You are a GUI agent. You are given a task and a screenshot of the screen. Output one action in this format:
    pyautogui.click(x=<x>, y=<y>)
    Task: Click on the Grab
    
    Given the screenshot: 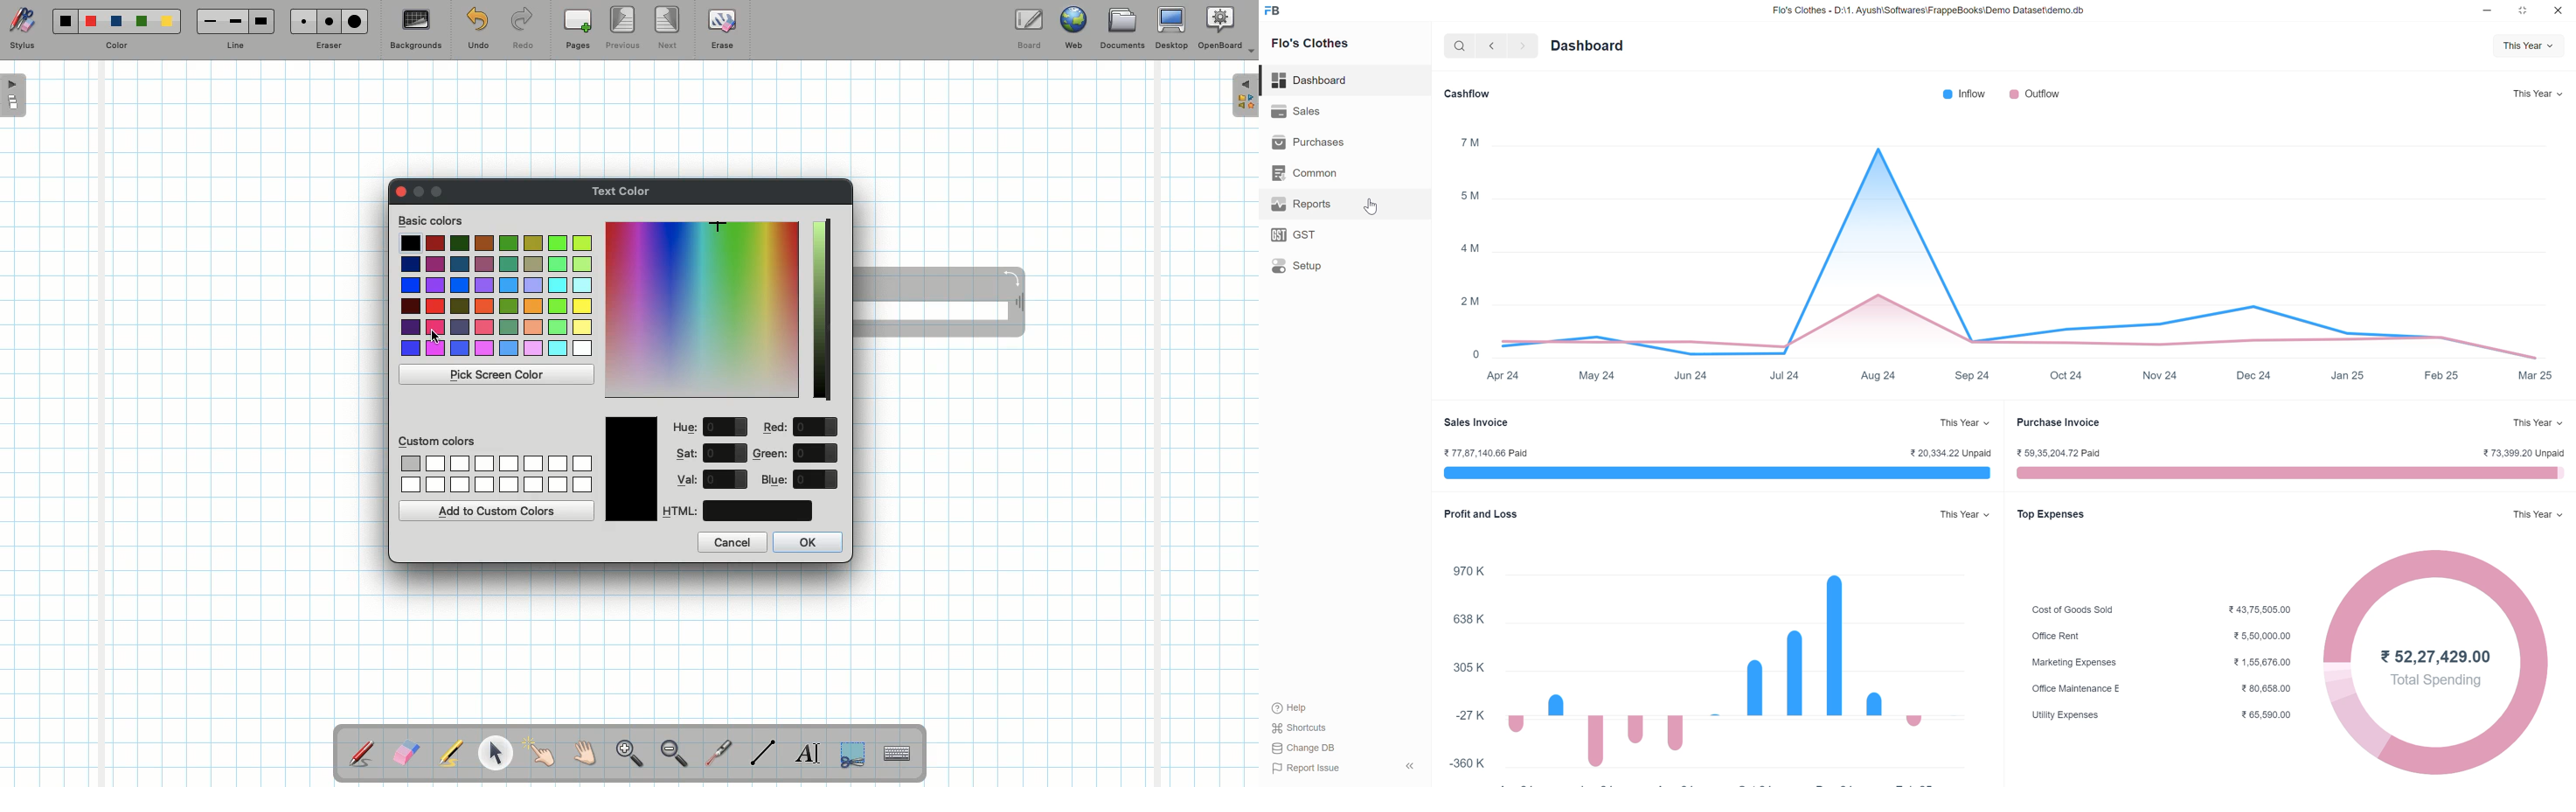 What is the action you would take?
    pyautogui.click(x=586, y=756)
    